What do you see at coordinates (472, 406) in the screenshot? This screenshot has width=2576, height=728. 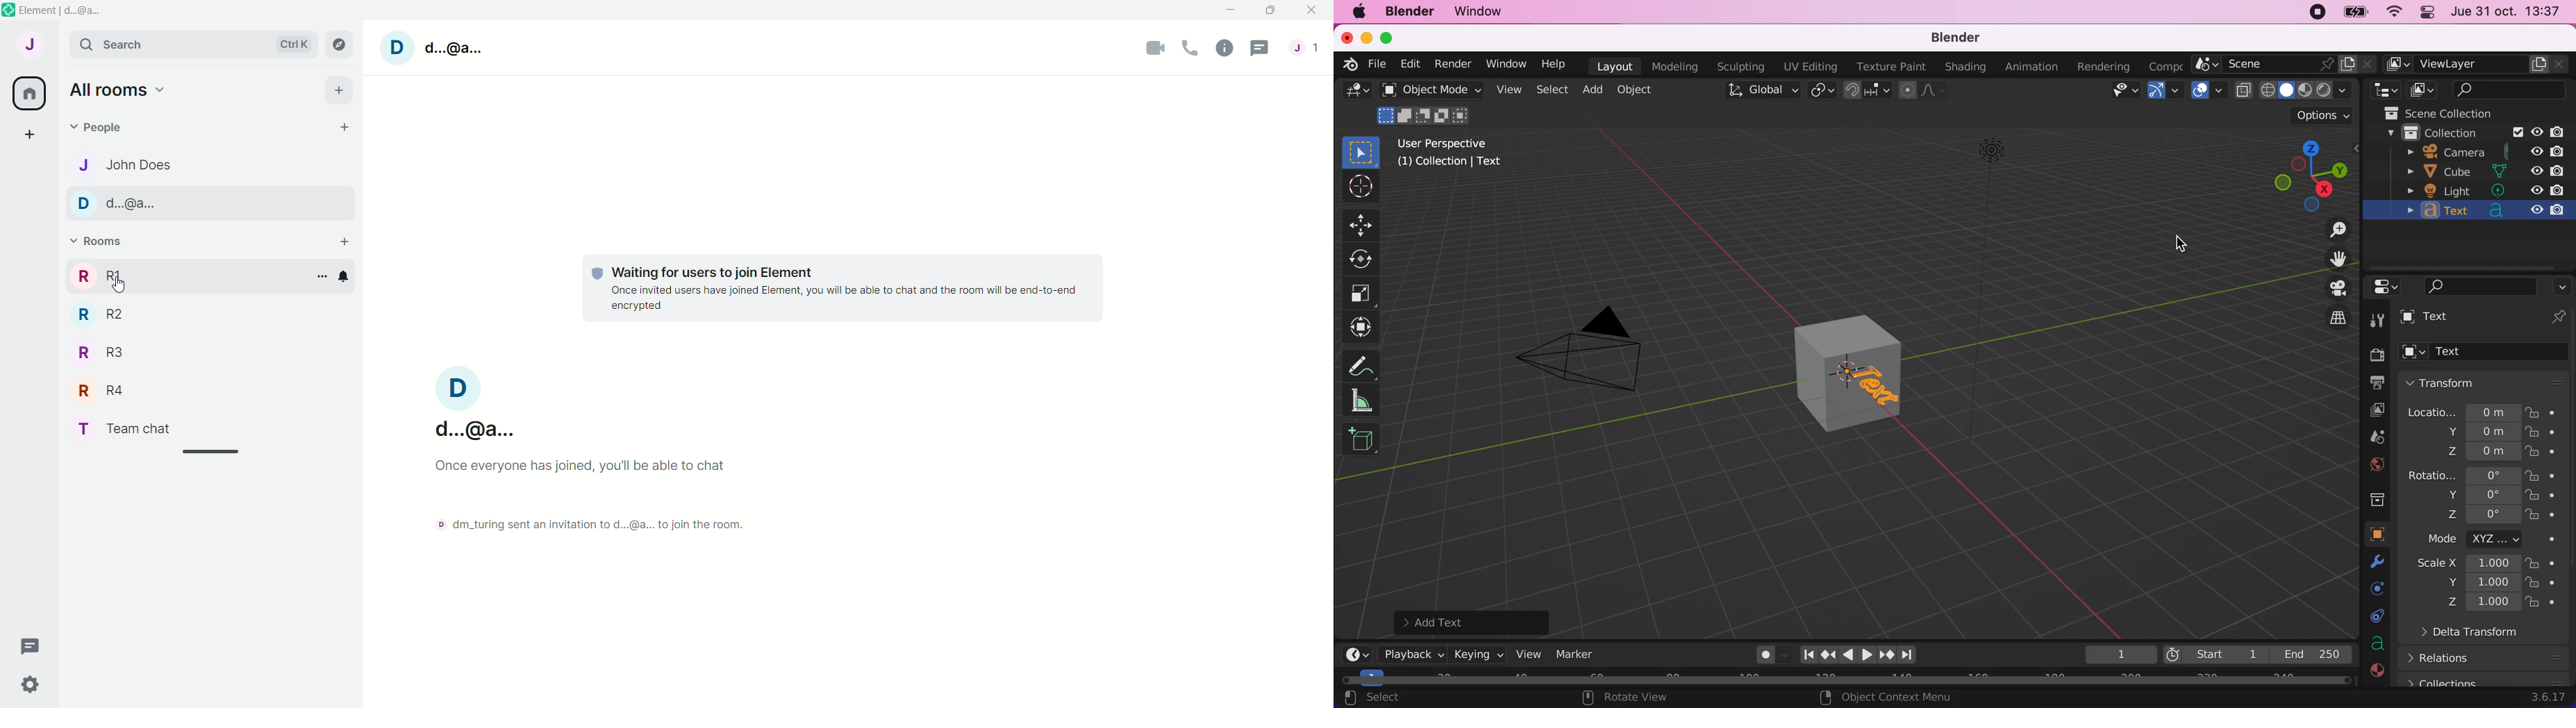 I see `d....@a...` at bounding box center [472, 406].